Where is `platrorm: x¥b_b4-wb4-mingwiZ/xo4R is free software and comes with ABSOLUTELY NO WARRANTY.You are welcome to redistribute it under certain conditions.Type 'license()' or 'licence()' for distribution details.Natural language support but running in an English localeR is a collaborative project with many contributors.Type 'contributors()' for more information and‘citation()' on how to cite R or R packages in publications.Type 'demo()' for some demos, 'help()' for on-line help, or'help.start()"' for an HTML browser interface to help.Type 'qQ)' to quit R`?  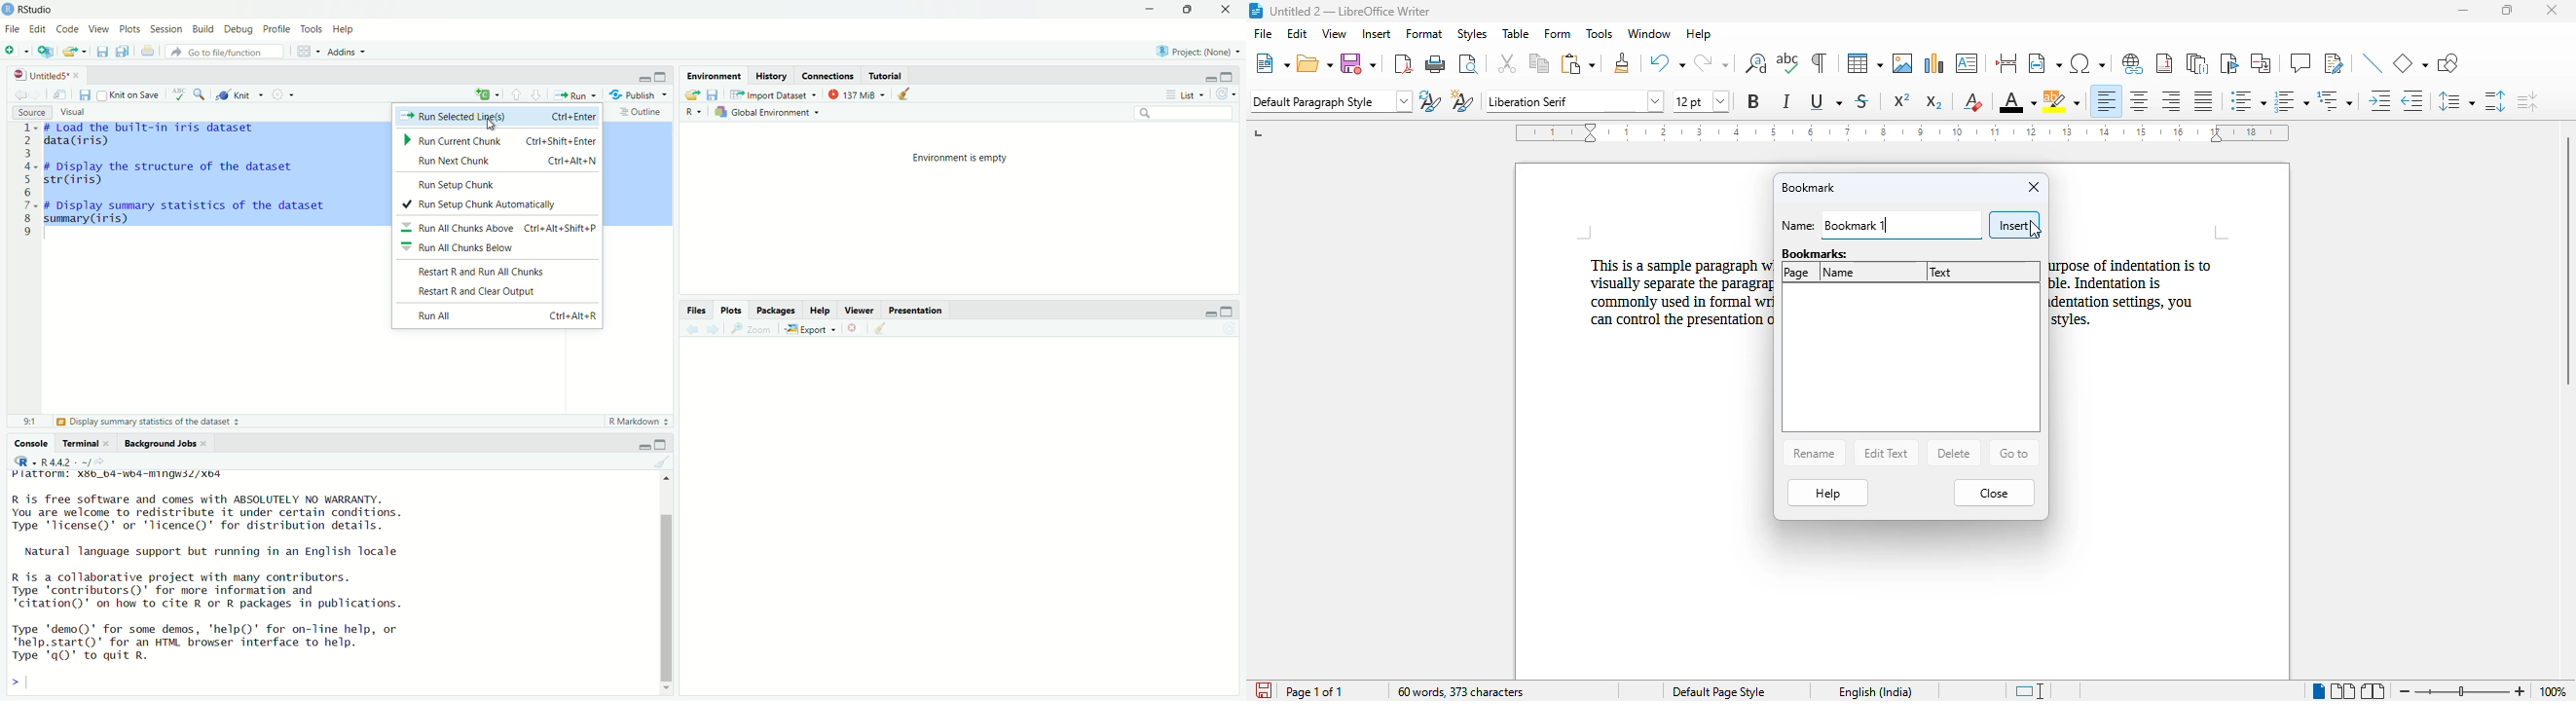
platrorm: x¥b_b4-wb4-mingwiZ/xo4R is free software and comes with ABSOLUTELY NO WARRANTY.You are welcome to redistribute it under certain conditions.Type 'license()' or 'licence()' for distribution details.Natural language support but running in an English localeR is a collaborative project with many contributors.Type 'contributors()' for more information and‘citation()' on how to cite R or R packages in publications.Type 'demo()' for some demos, 'help()' for on-line help, or'help.start()"' for an HTML browser interface to help.Type 'qQ)' to quit R is located at coordinates (328, 582).